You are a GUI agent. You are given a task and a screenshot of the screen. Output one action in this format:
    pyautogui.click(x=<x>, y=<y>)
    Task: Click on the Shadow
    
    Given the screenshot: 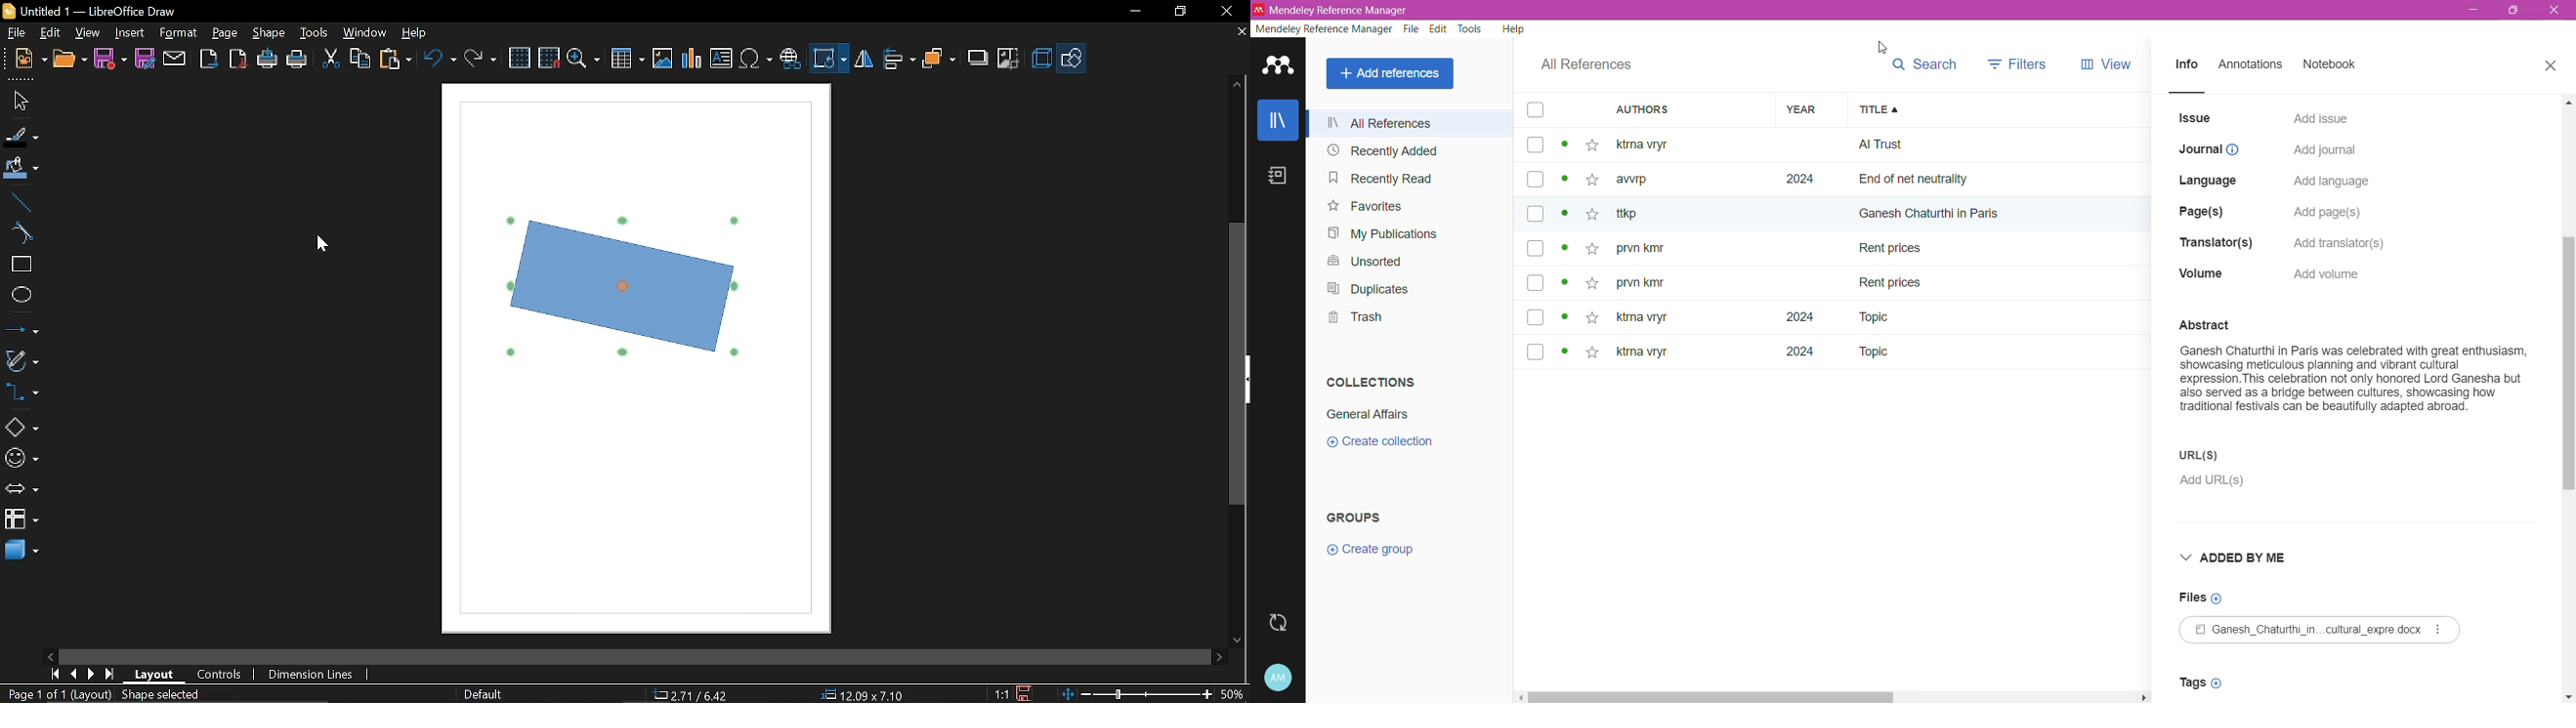 What is the action you would take?
    pyautogui.click(x=975, y=59)
    